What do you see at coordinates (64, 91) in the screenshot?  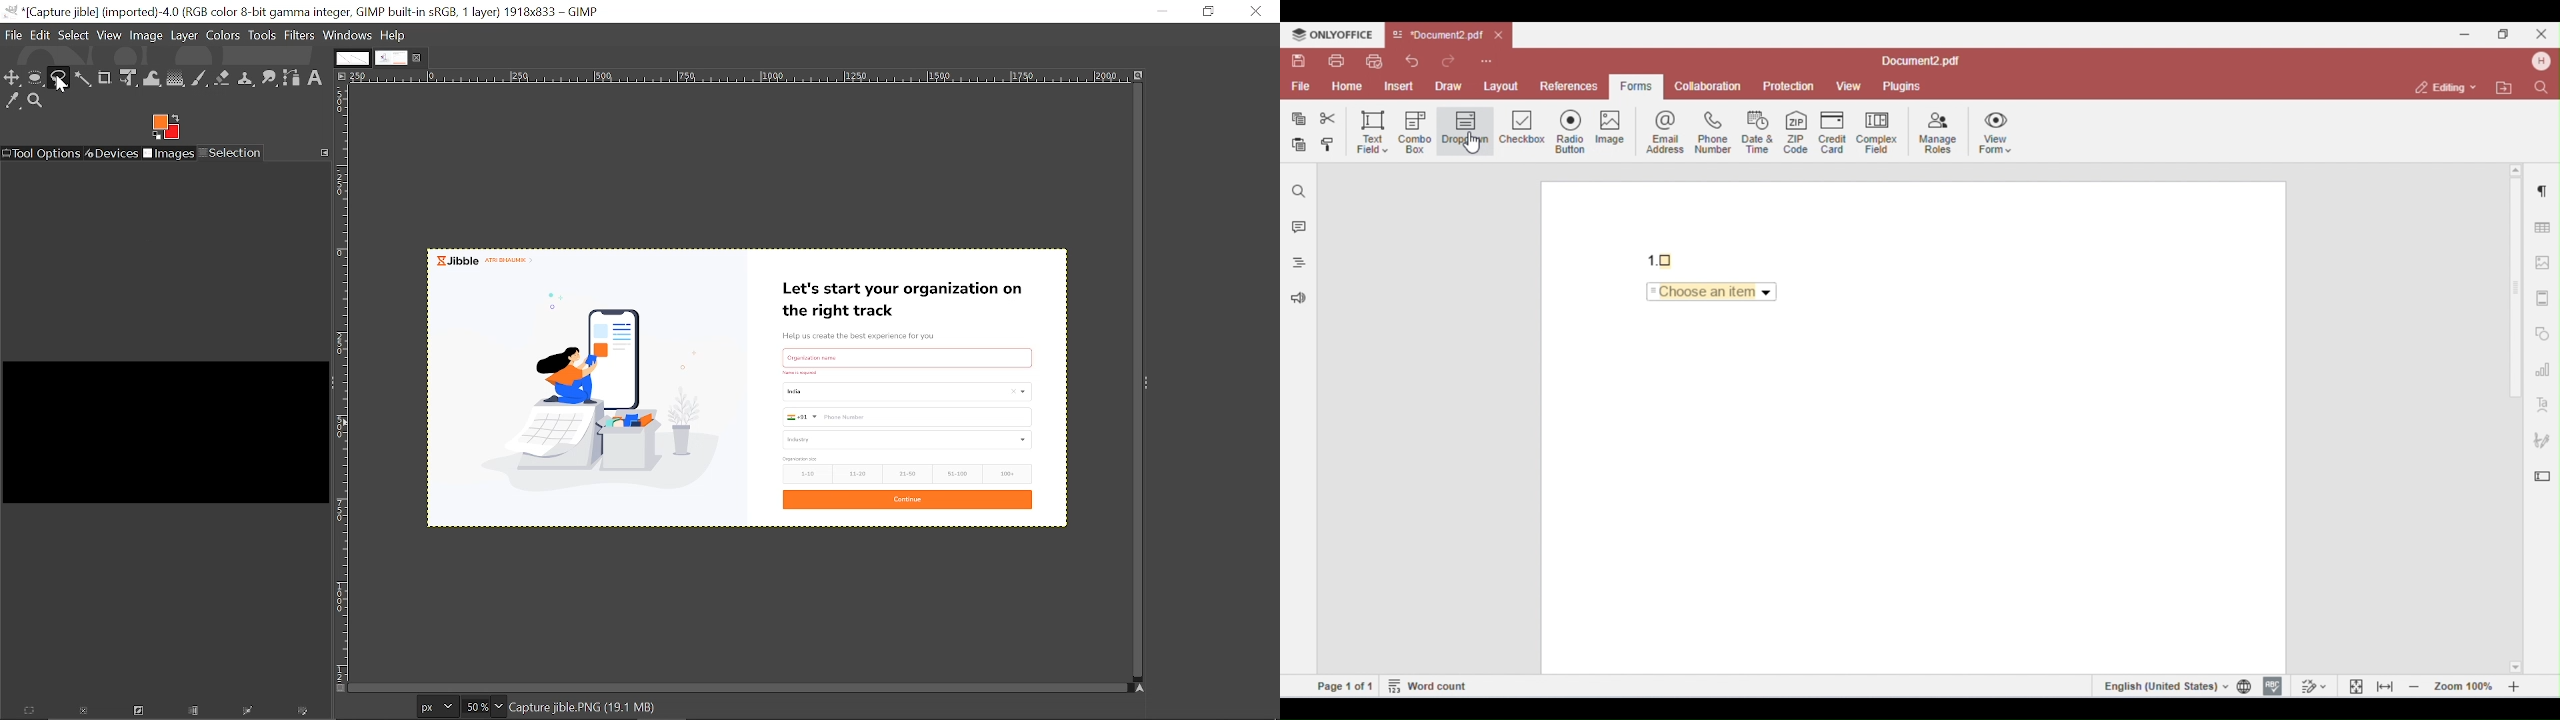 I see `cursor` at bounding box center [64, 91].